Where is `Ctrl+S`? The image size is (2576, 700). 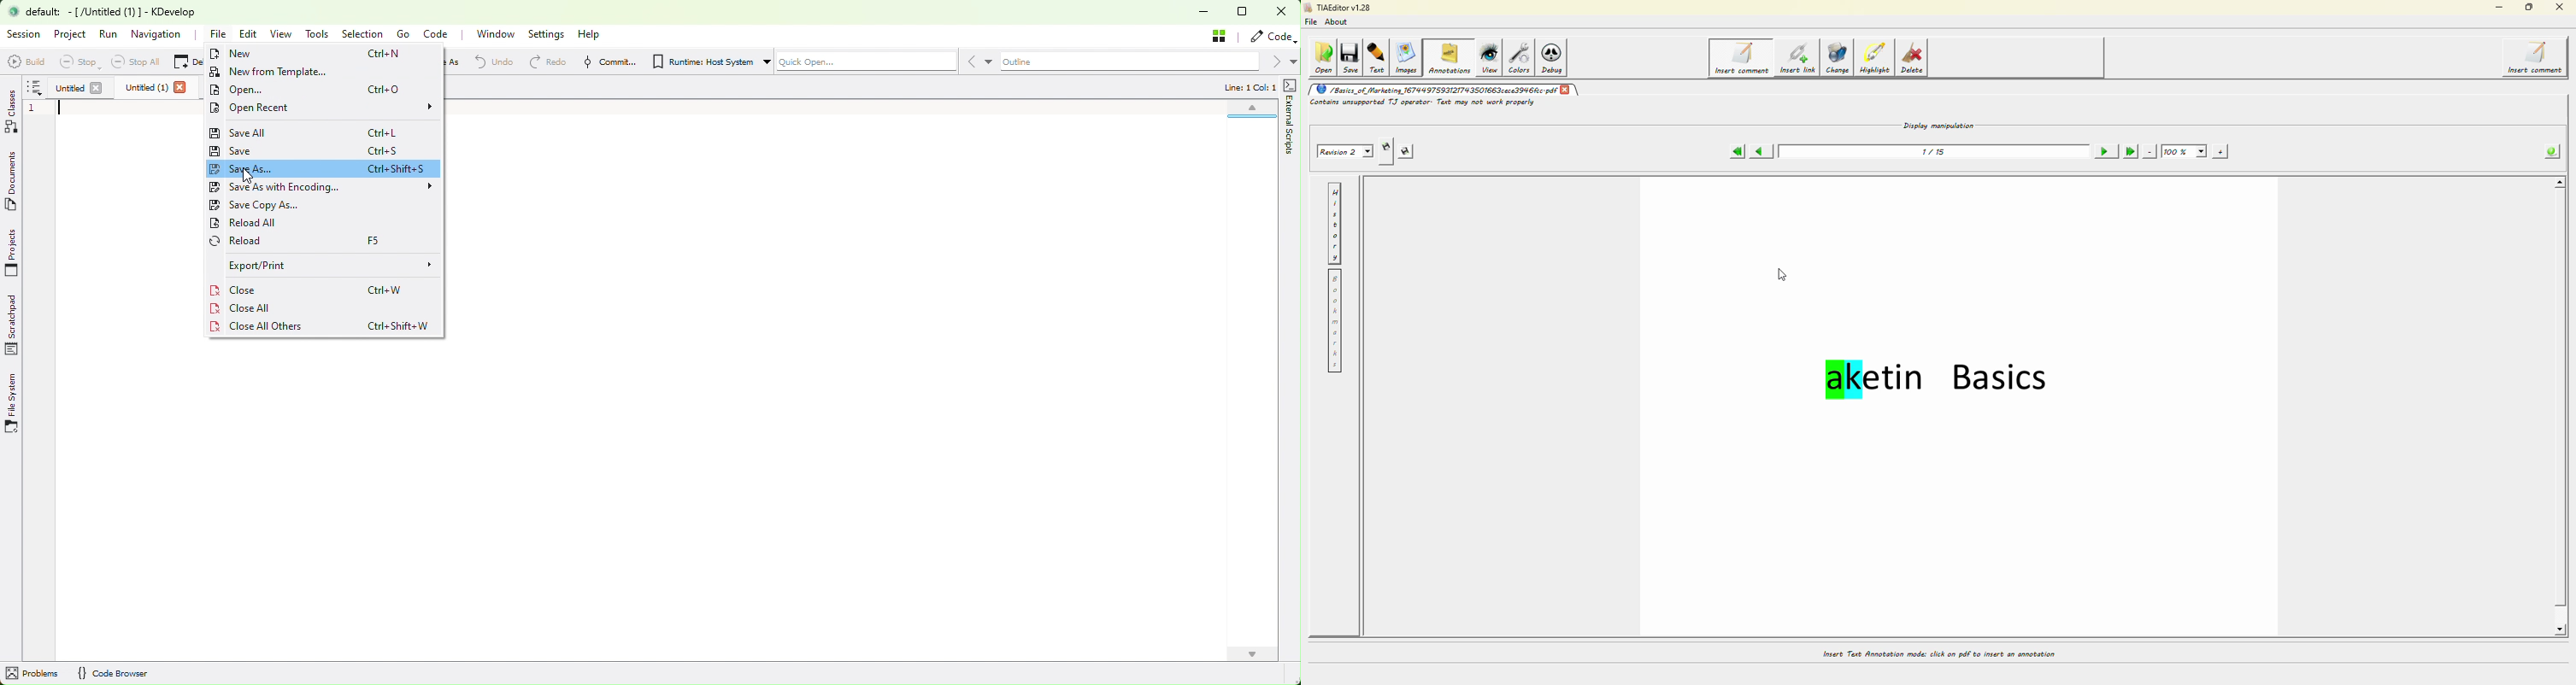 Ctrl+S is located at coordinates (385, 150).